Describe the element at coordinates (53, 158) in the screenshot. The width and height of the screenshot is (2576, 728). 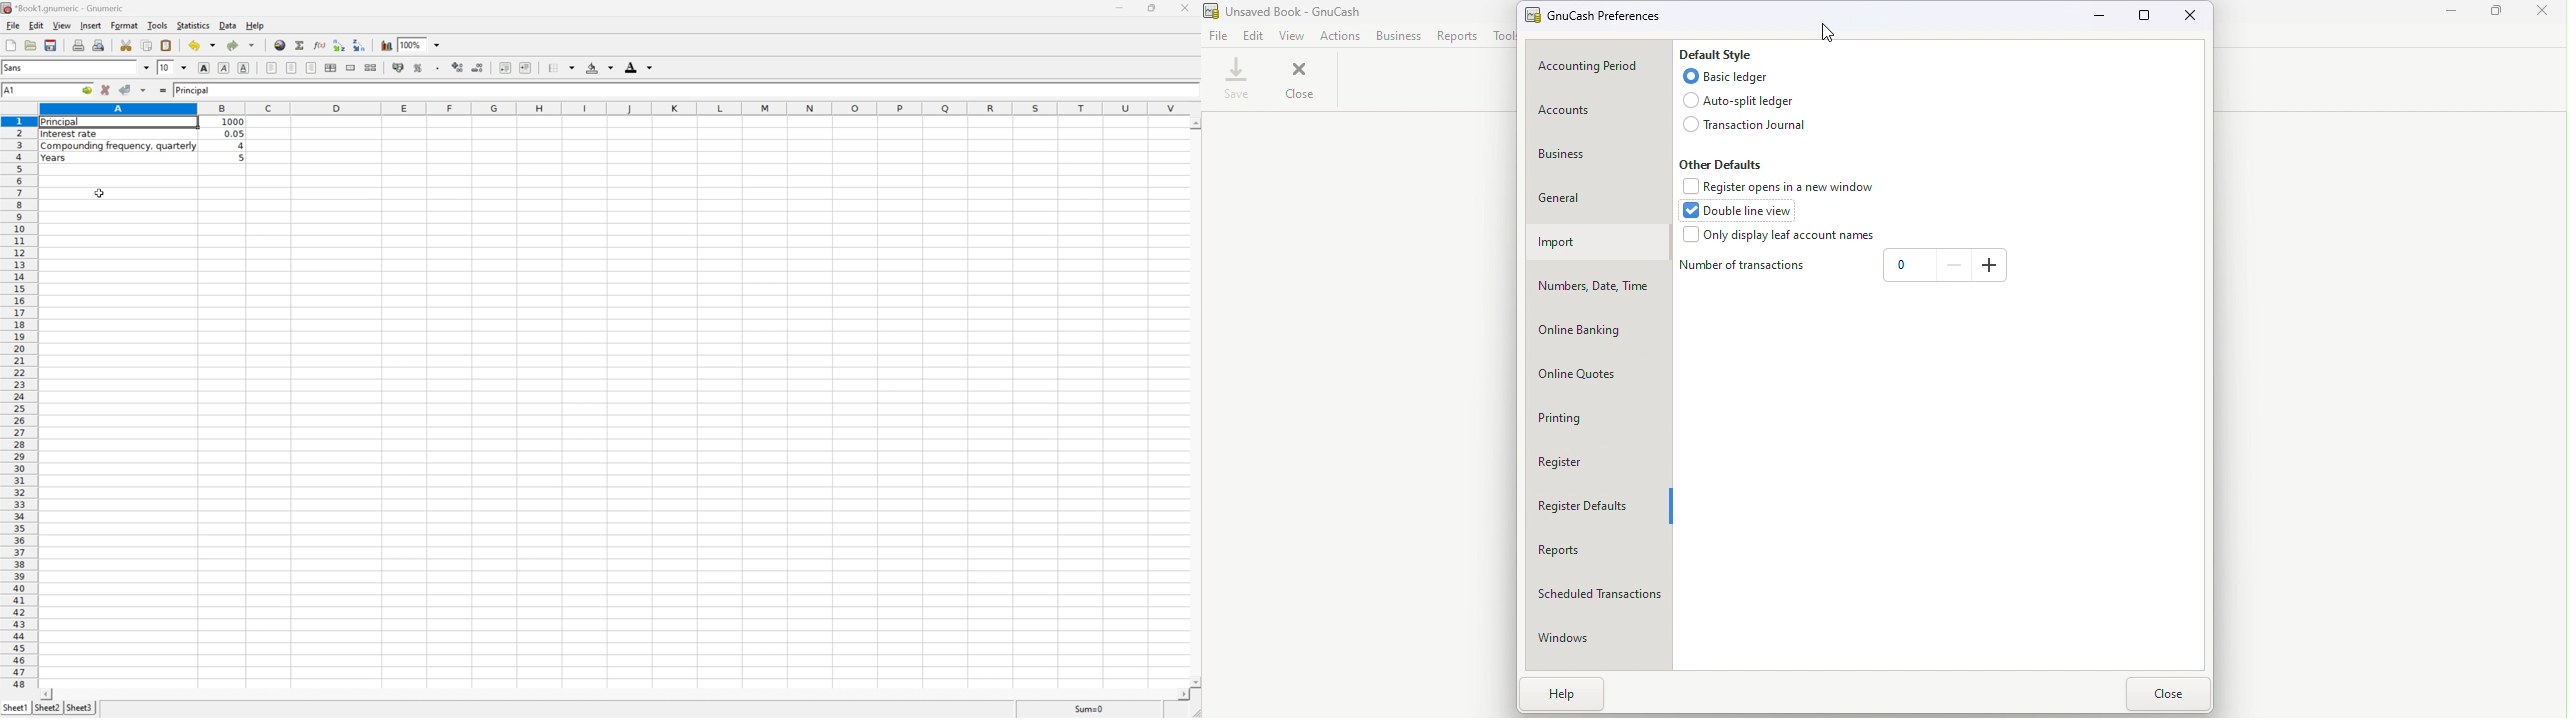
I see `years` at that location.